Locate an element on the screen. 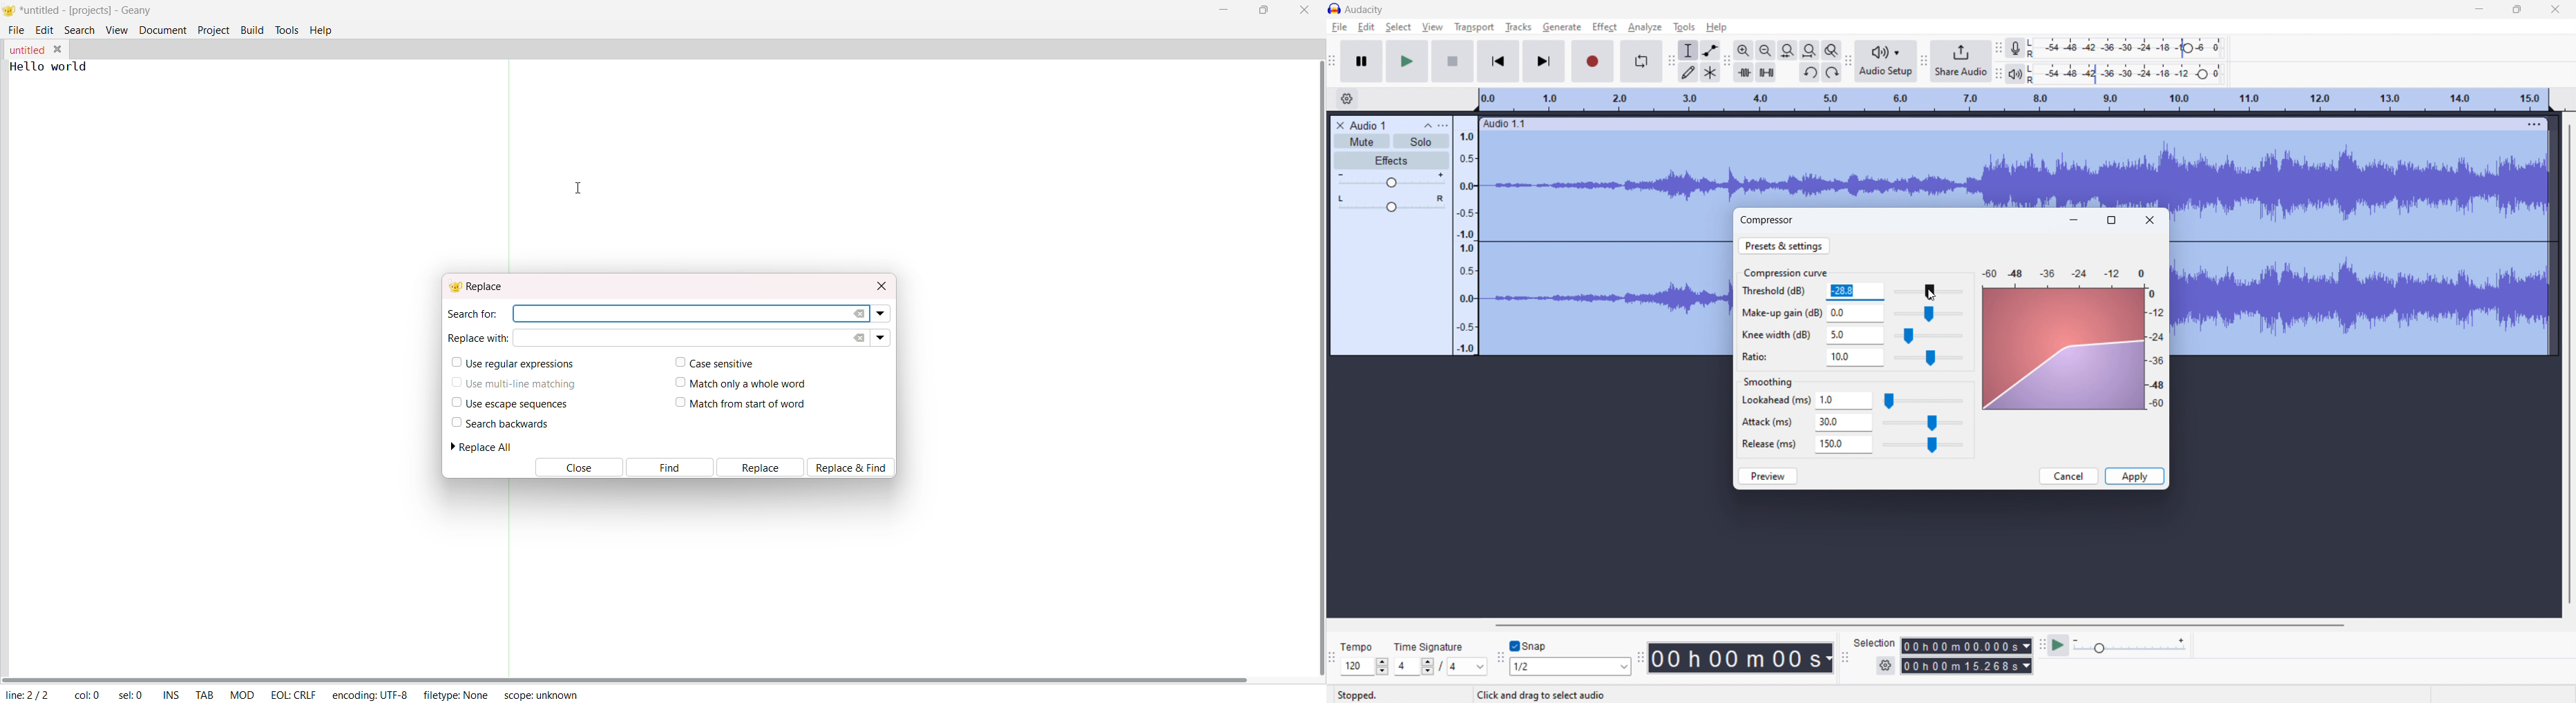  analyze is located at coordinates (1644, 28).